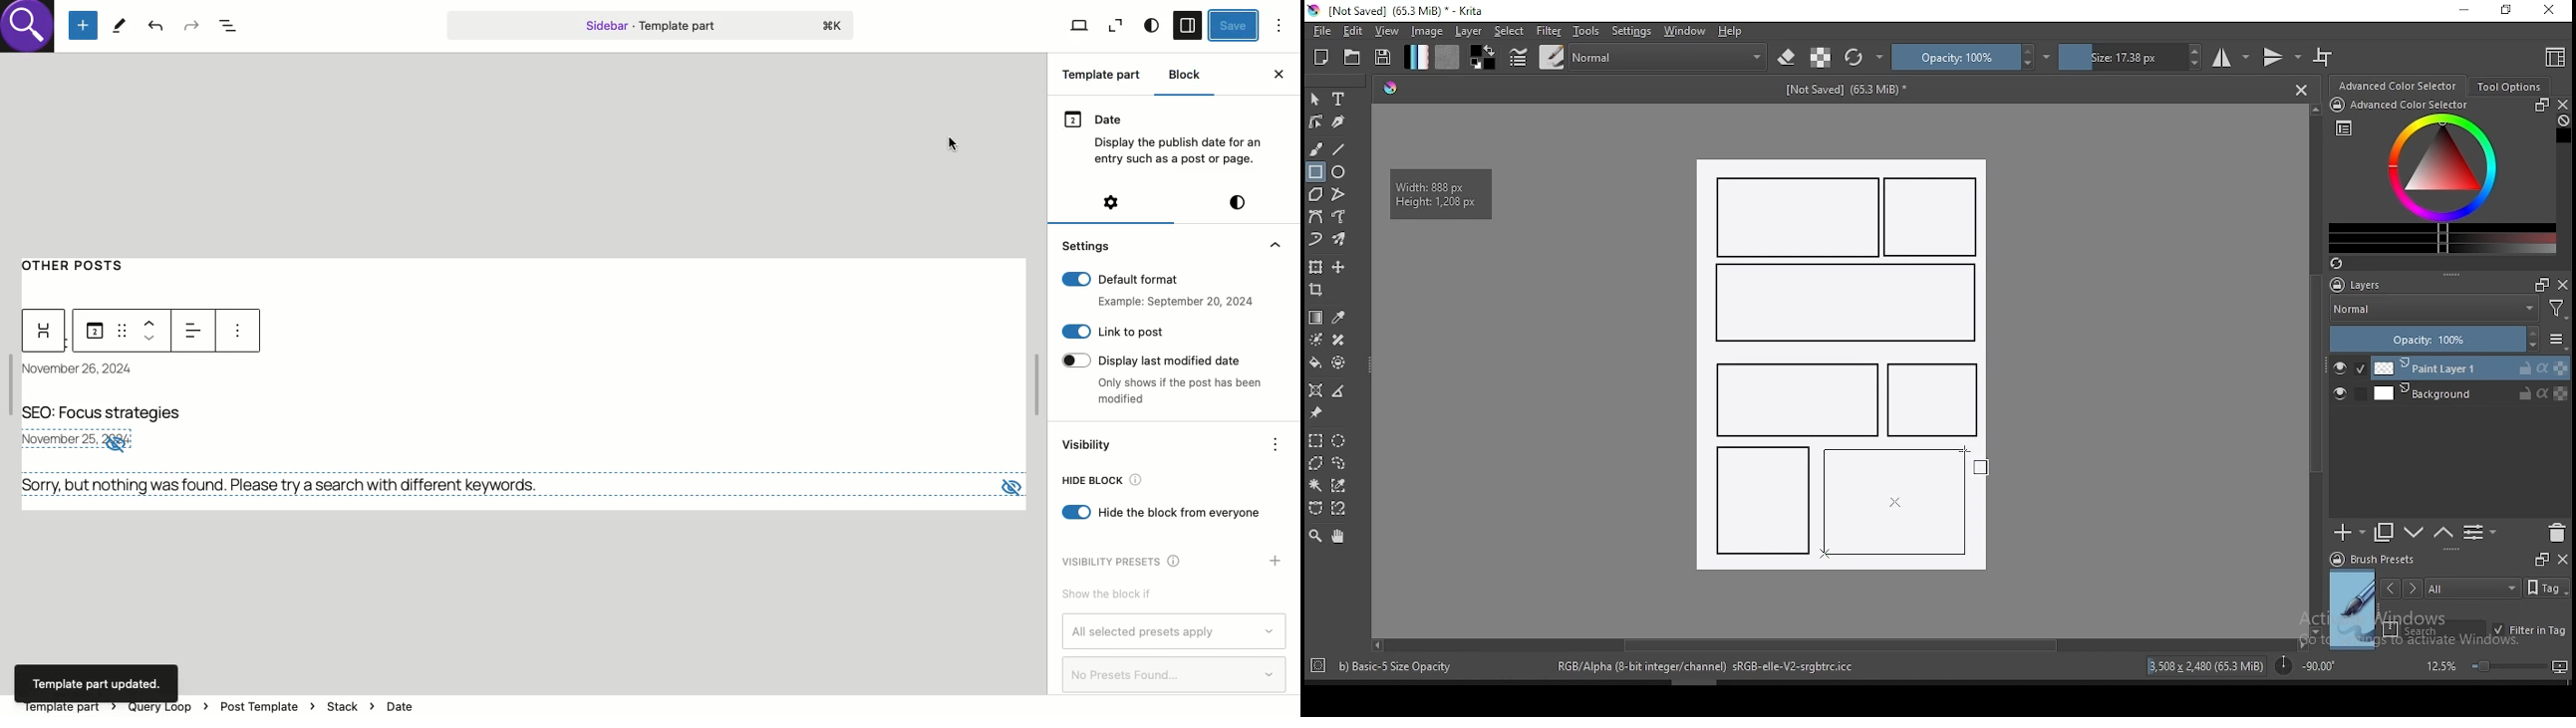 This screenshot has width=2576, height=728. What do you see at coordinates (94, 331) in the screenshot?
I see `Date` at bounding box center [94, 331].